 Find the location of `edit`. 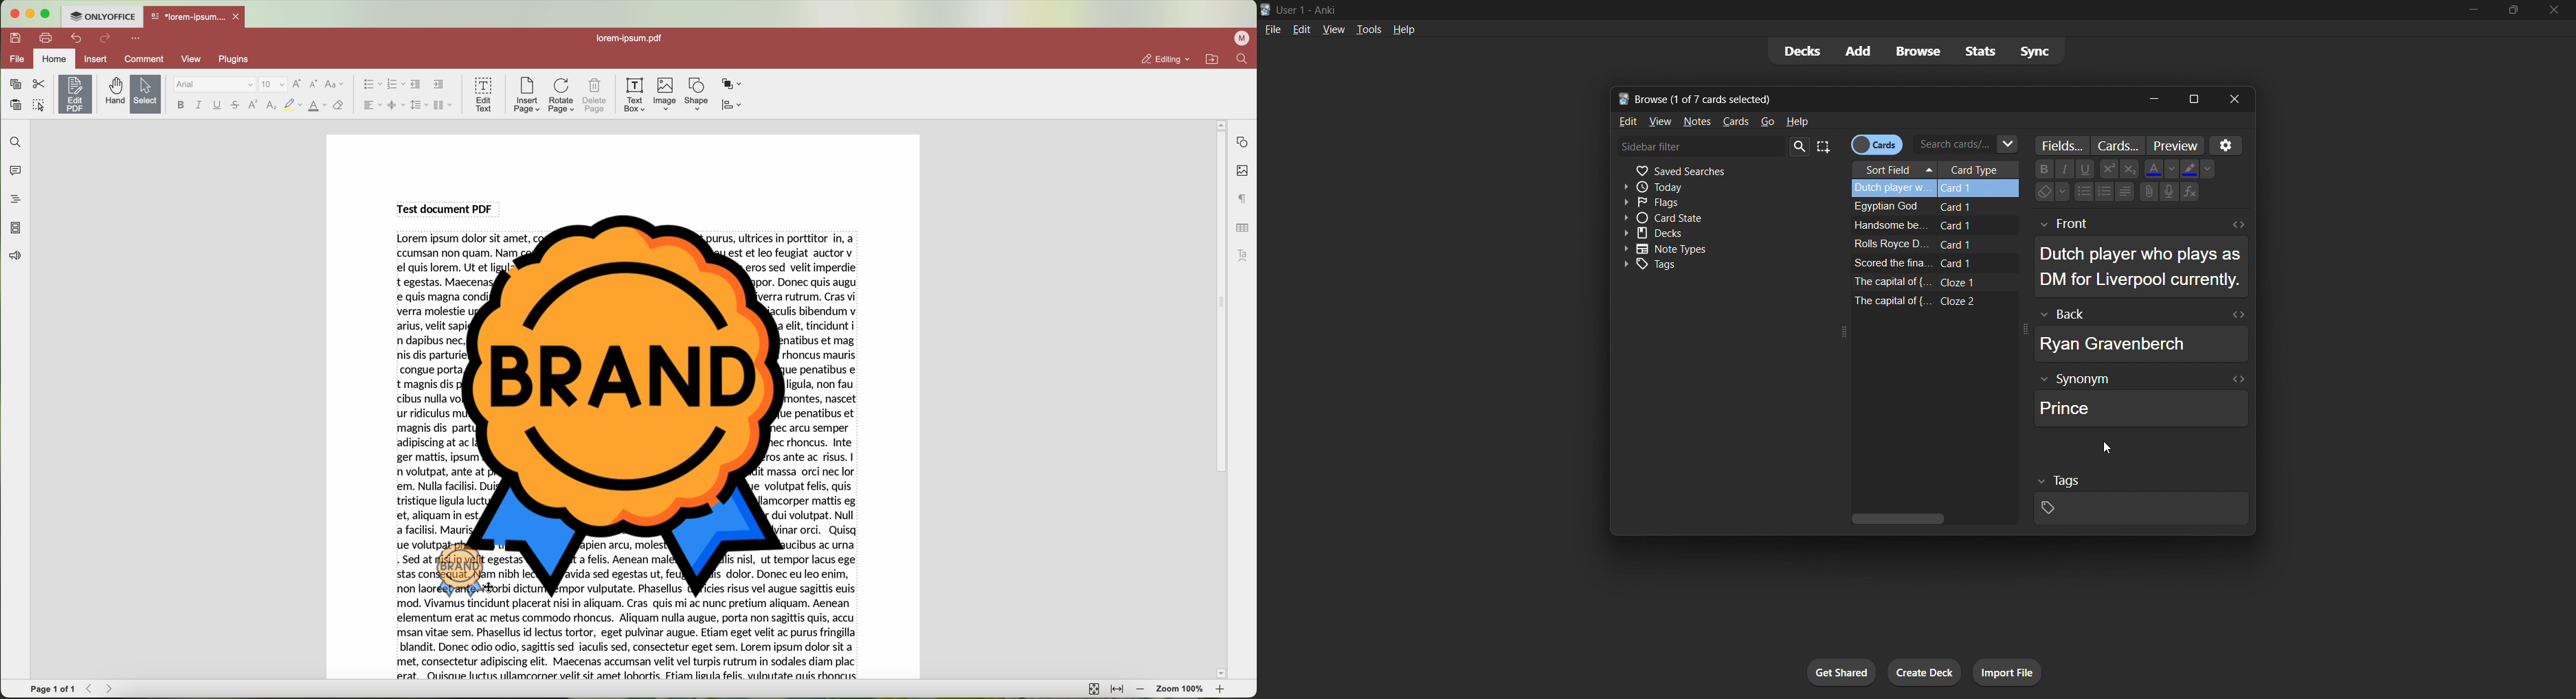

edit is located at coordinates (1627, 122).